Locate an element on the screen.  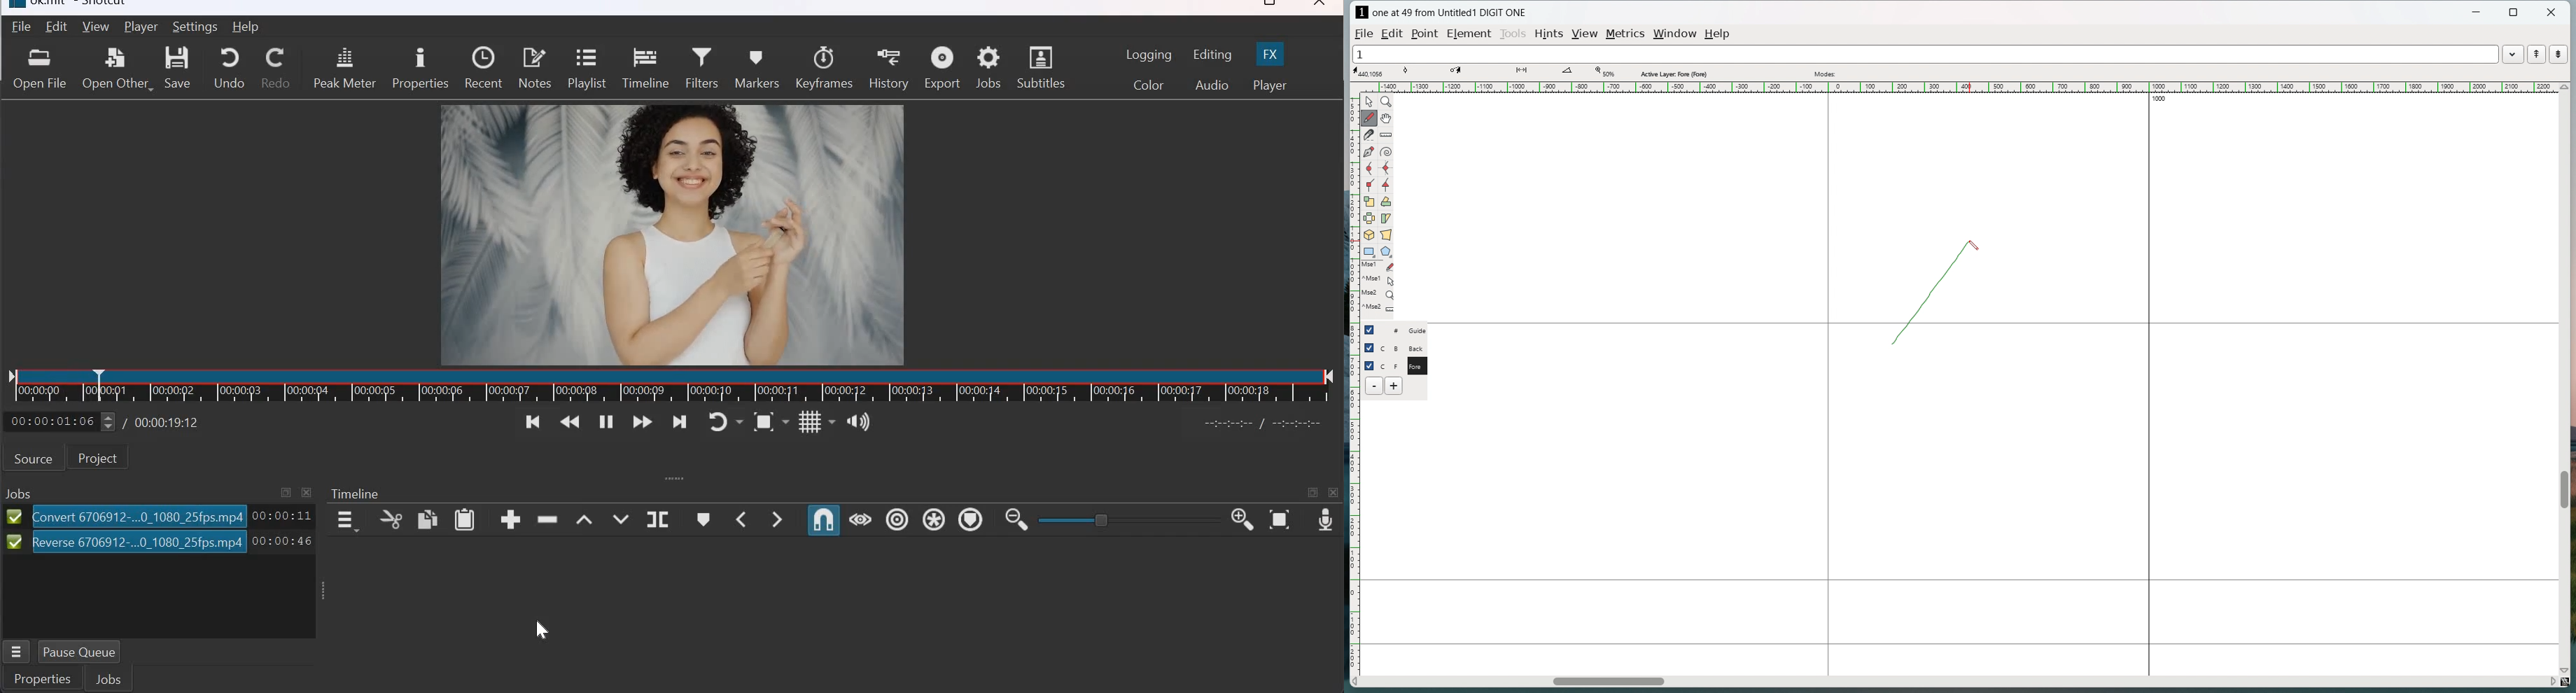
Overwrite is located at coordinates (620, 517).